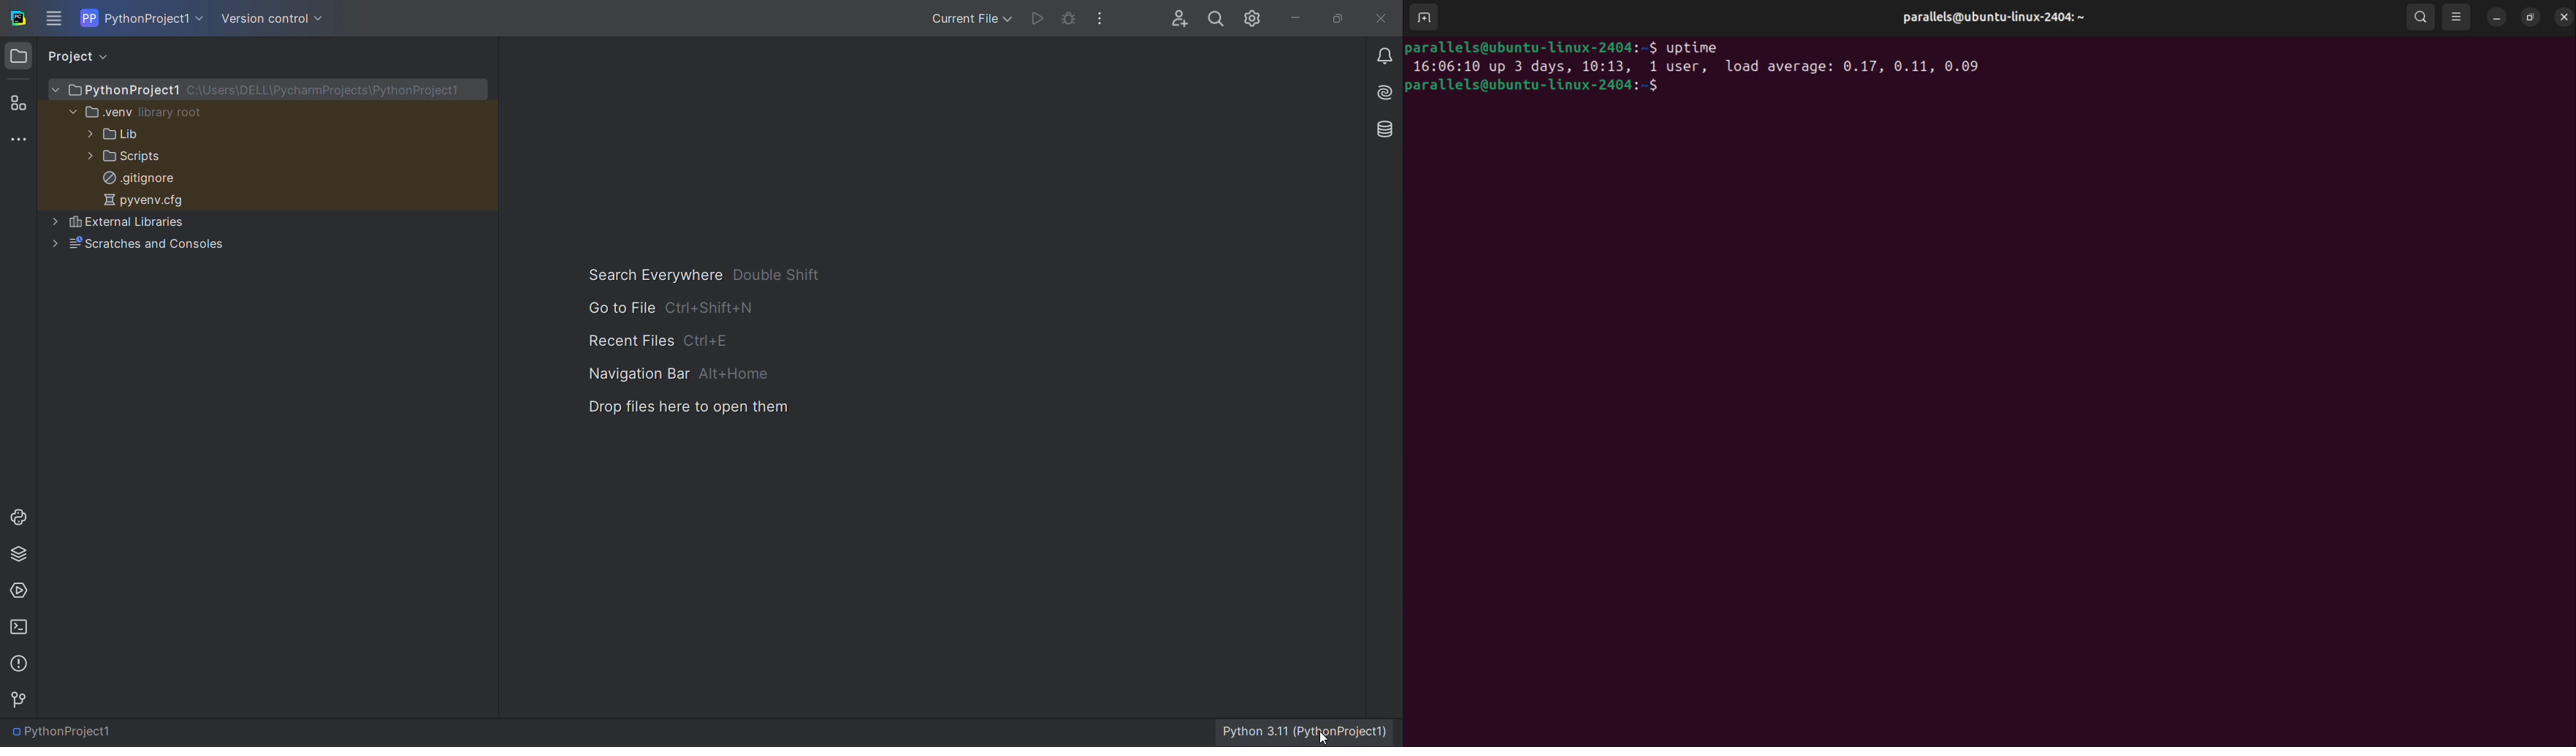 Image resolution: width=2576 pixels, height=756 pixels. I want to click on view options, so click(2457, 16).